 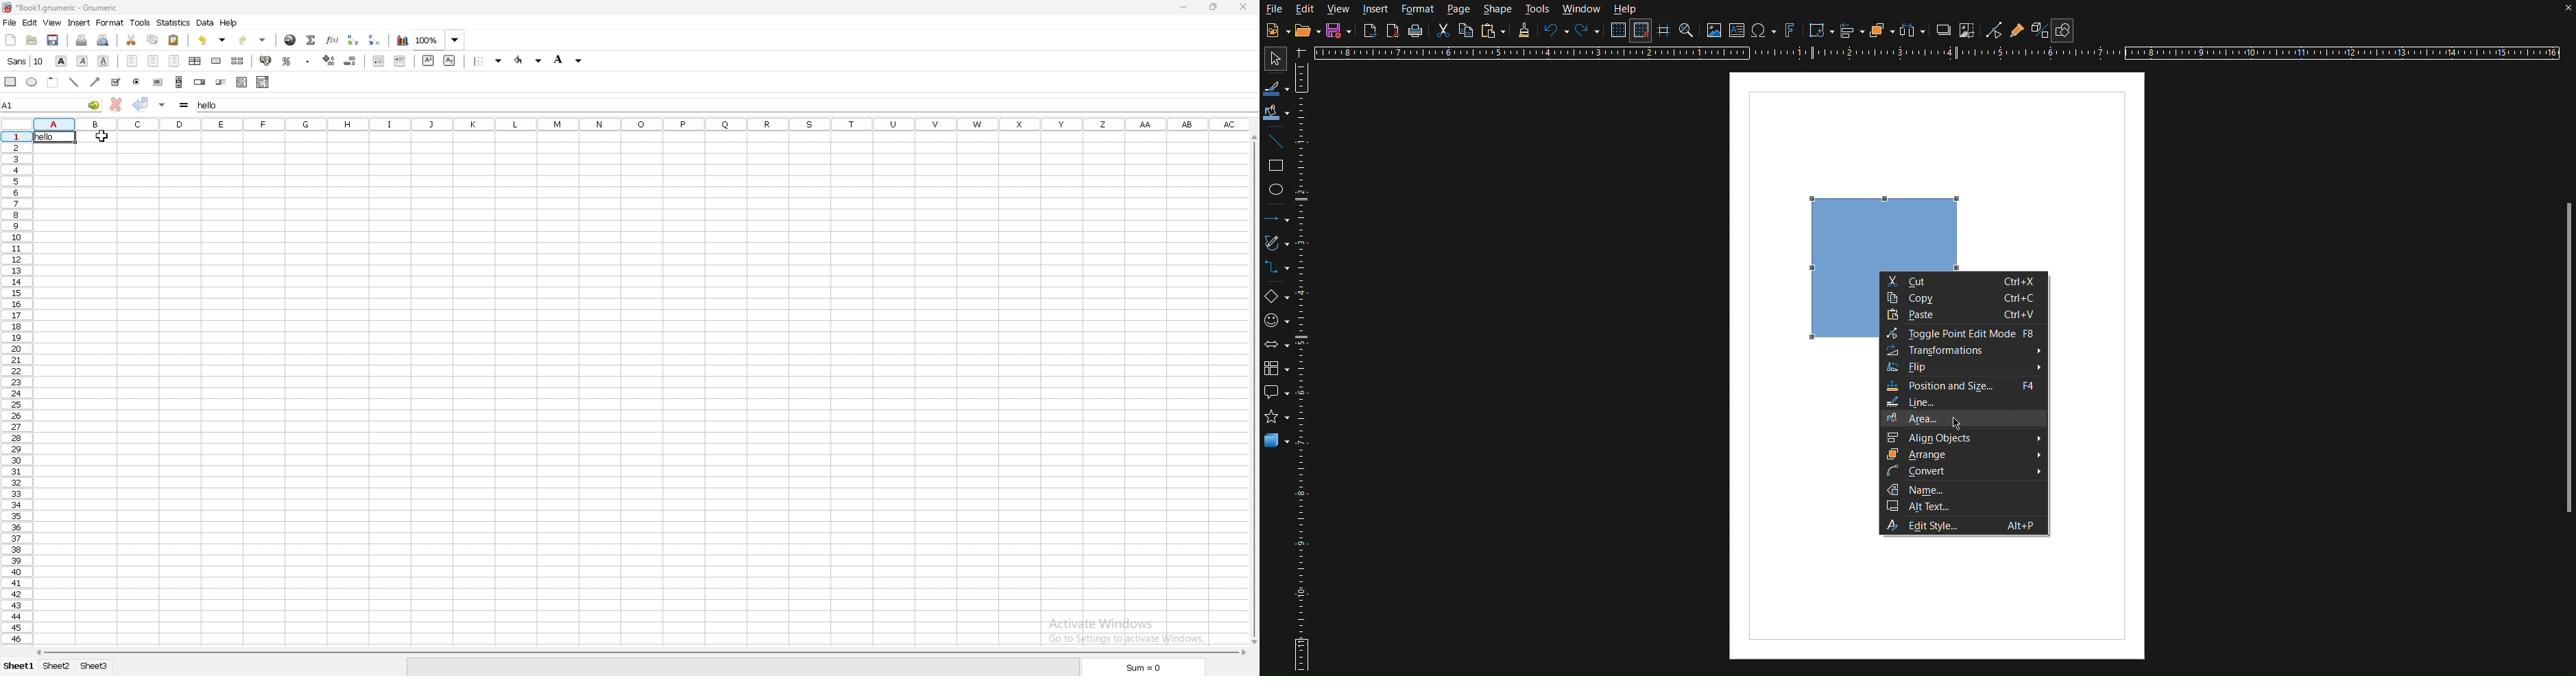 I want to click on Area, so click(x=1962, y=418).